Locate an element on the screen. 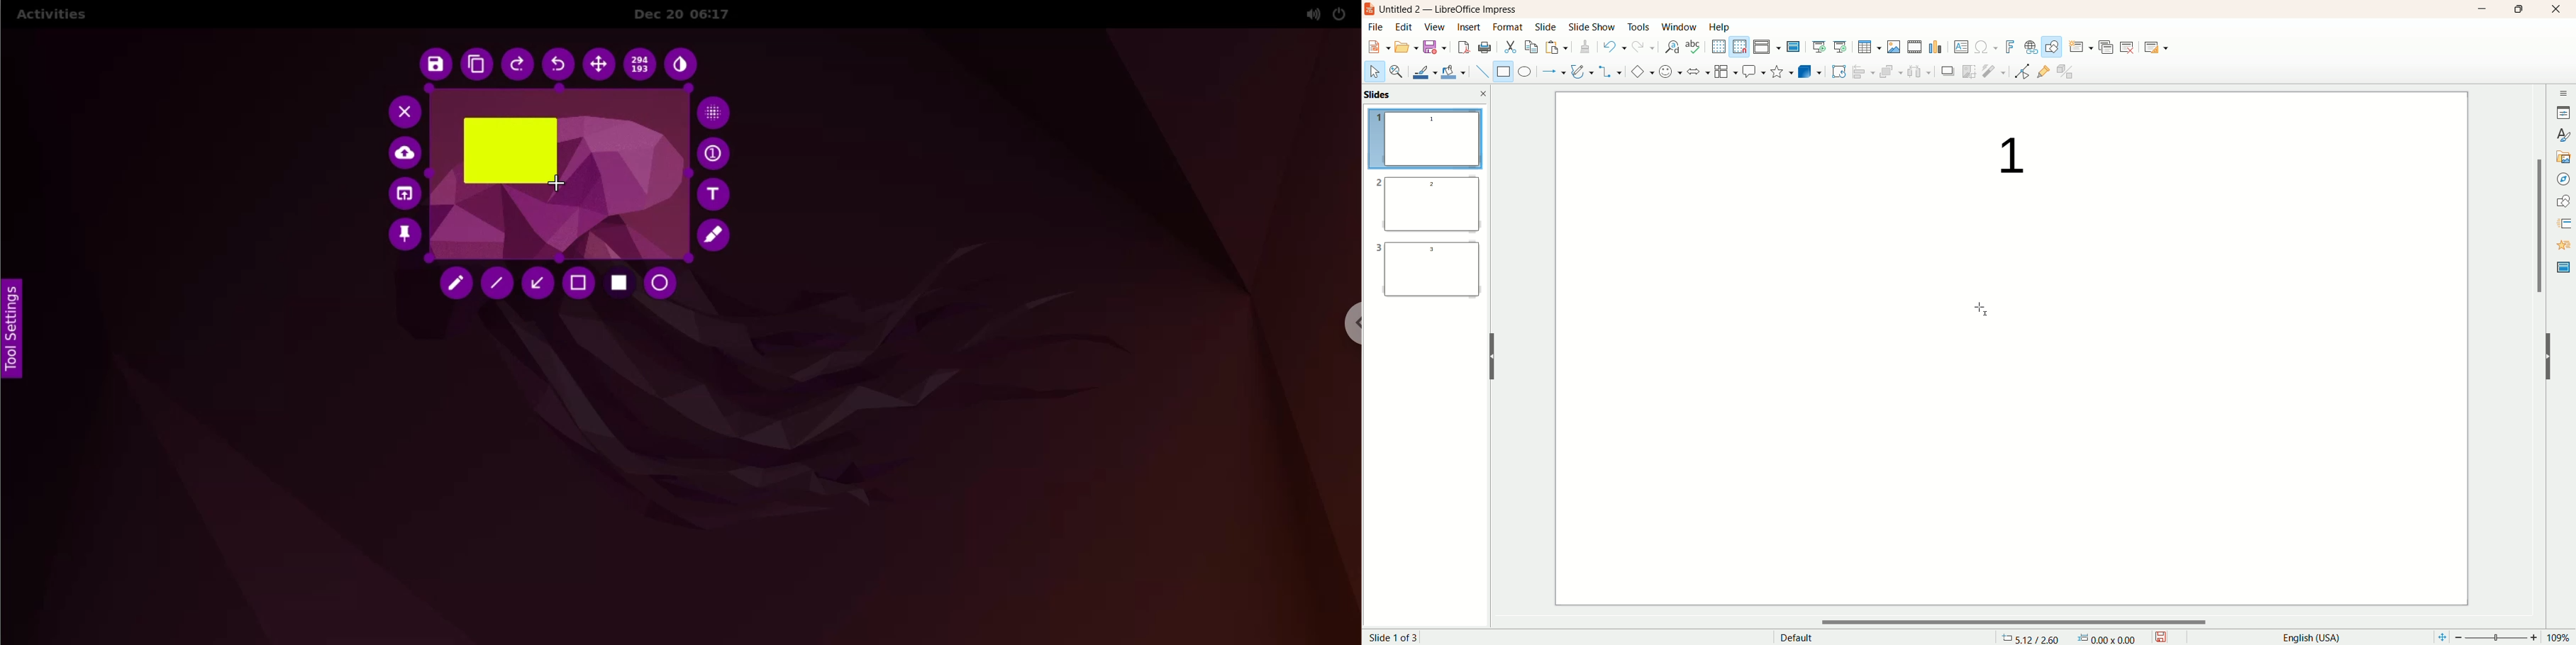 This screenshot has width=2576, height=672. vertical scroll bar is located at coordinates (2539, 352).